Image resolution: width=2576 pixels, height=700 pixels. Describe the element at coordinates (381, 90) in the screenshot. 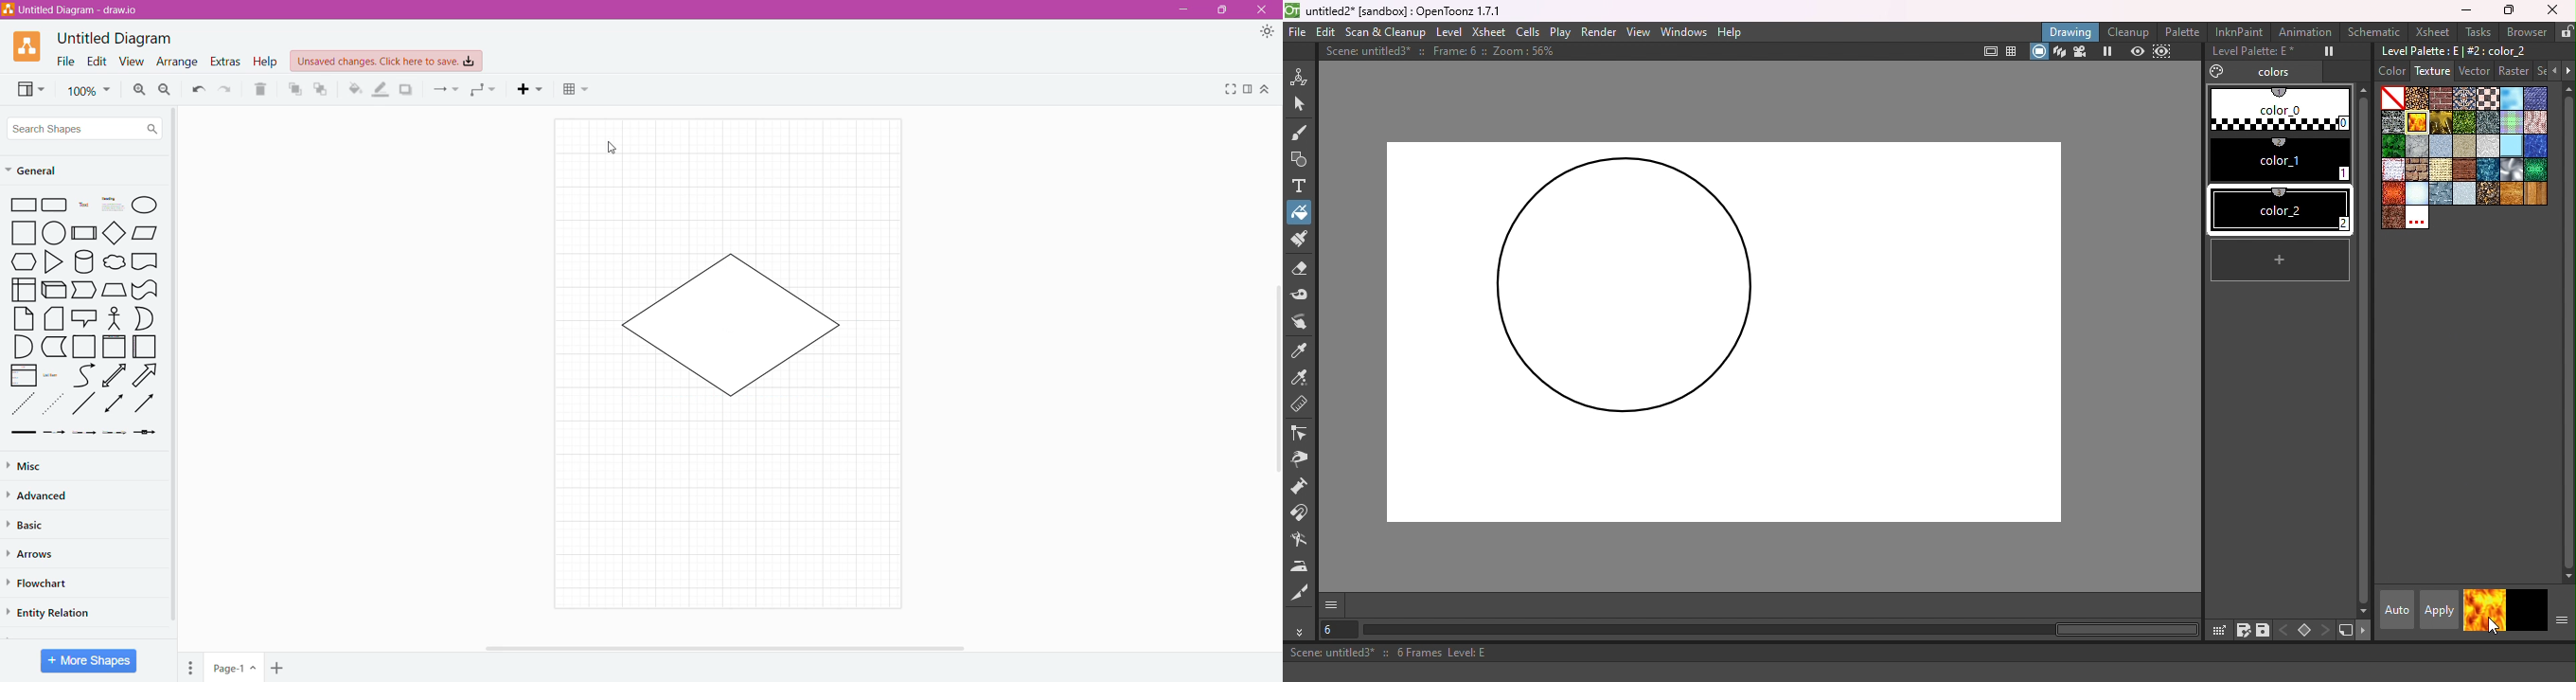

I see `Line Color` at that location.